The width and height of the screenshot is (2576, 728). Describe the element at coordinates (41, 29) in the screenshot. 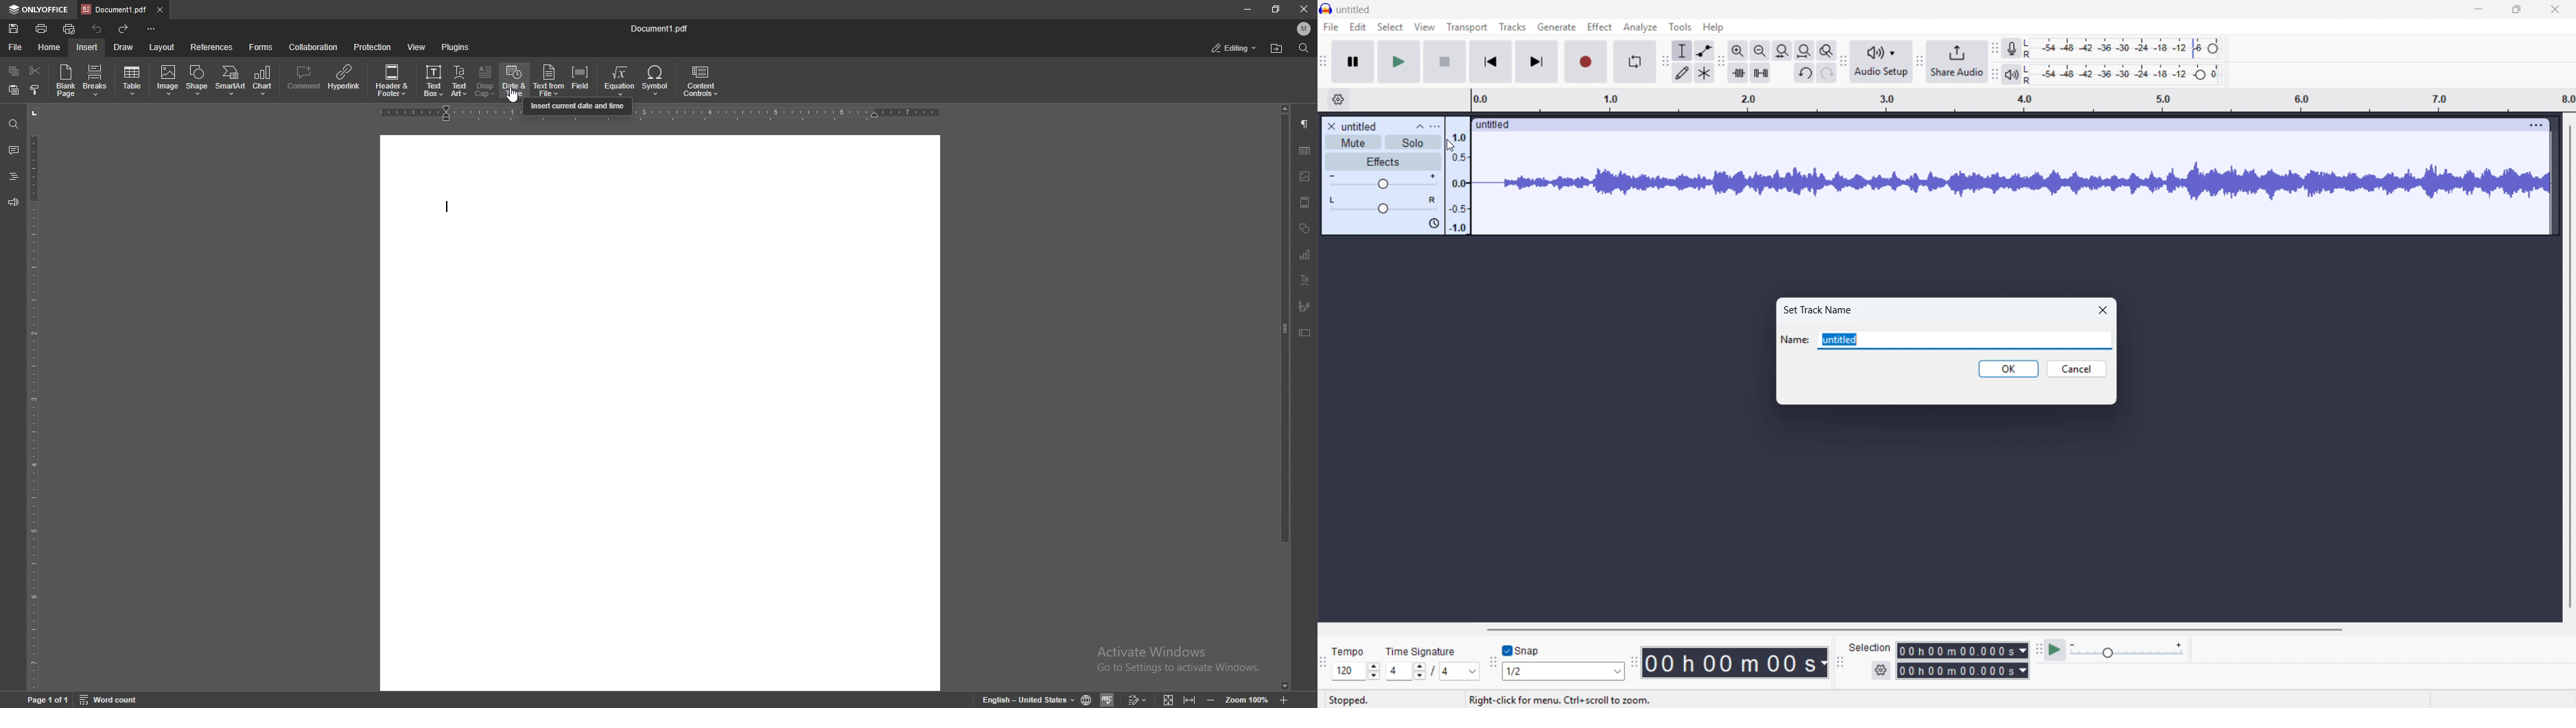

I see `print` at that location.